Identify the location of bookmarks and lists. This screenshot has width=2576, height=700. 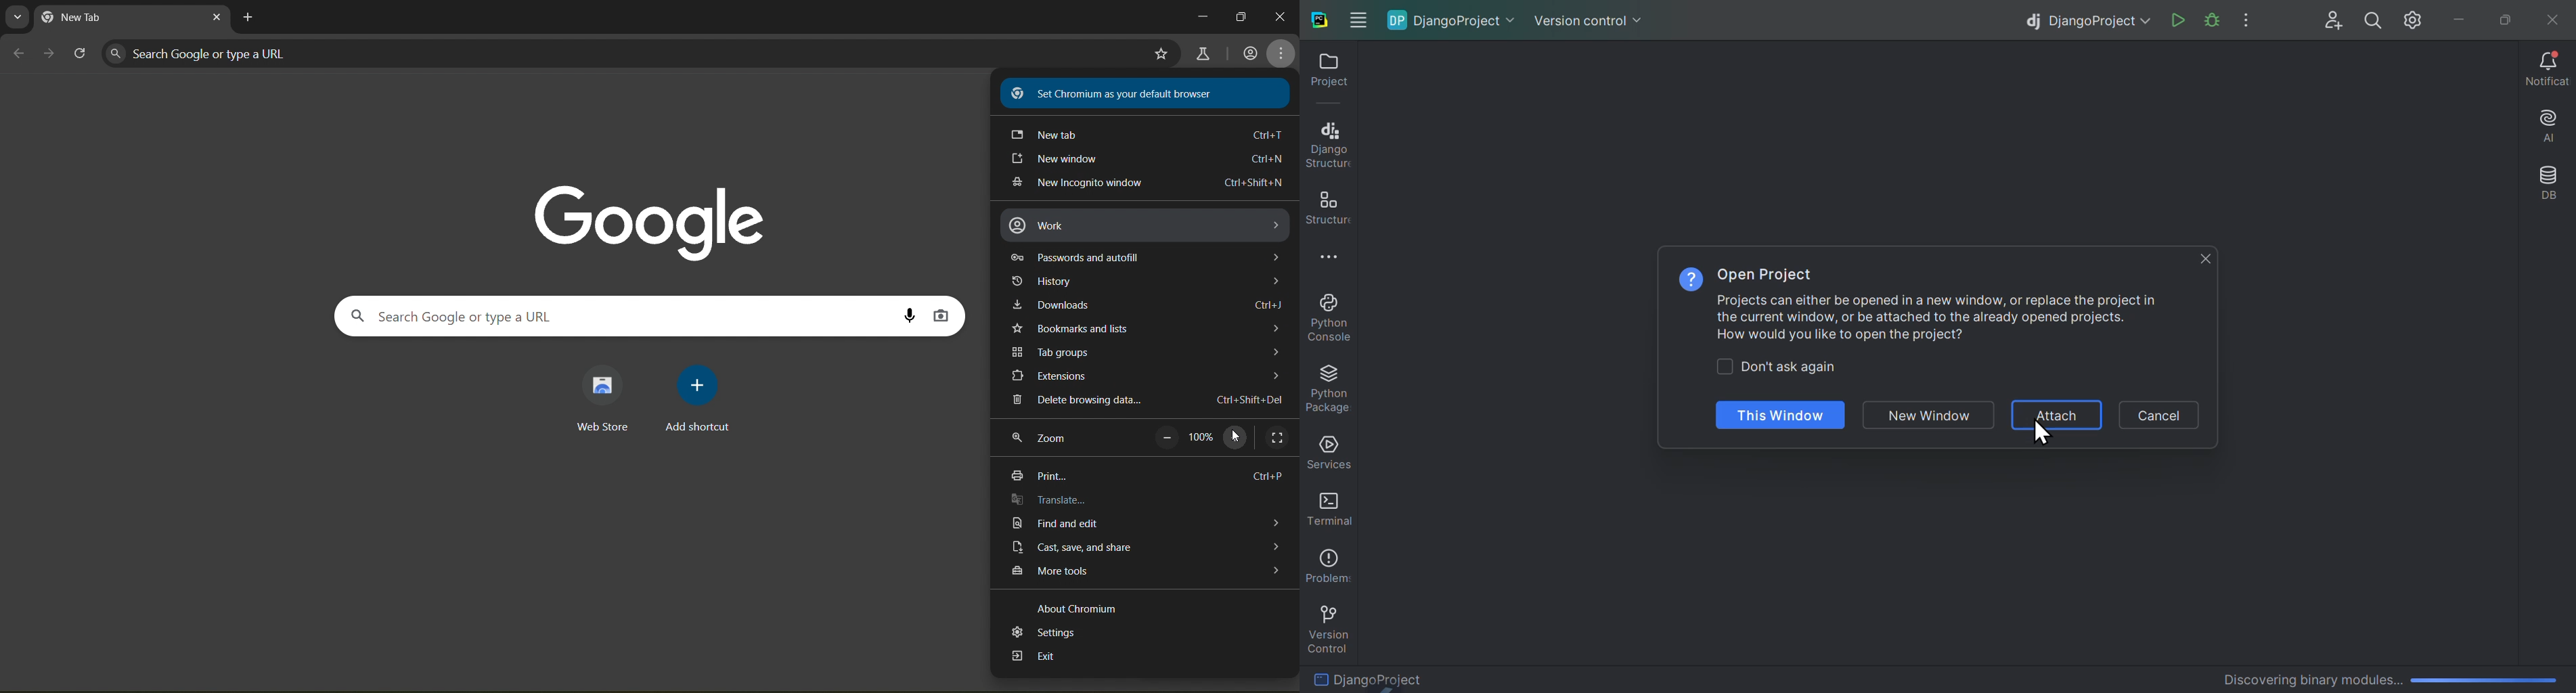
(1146, 327).